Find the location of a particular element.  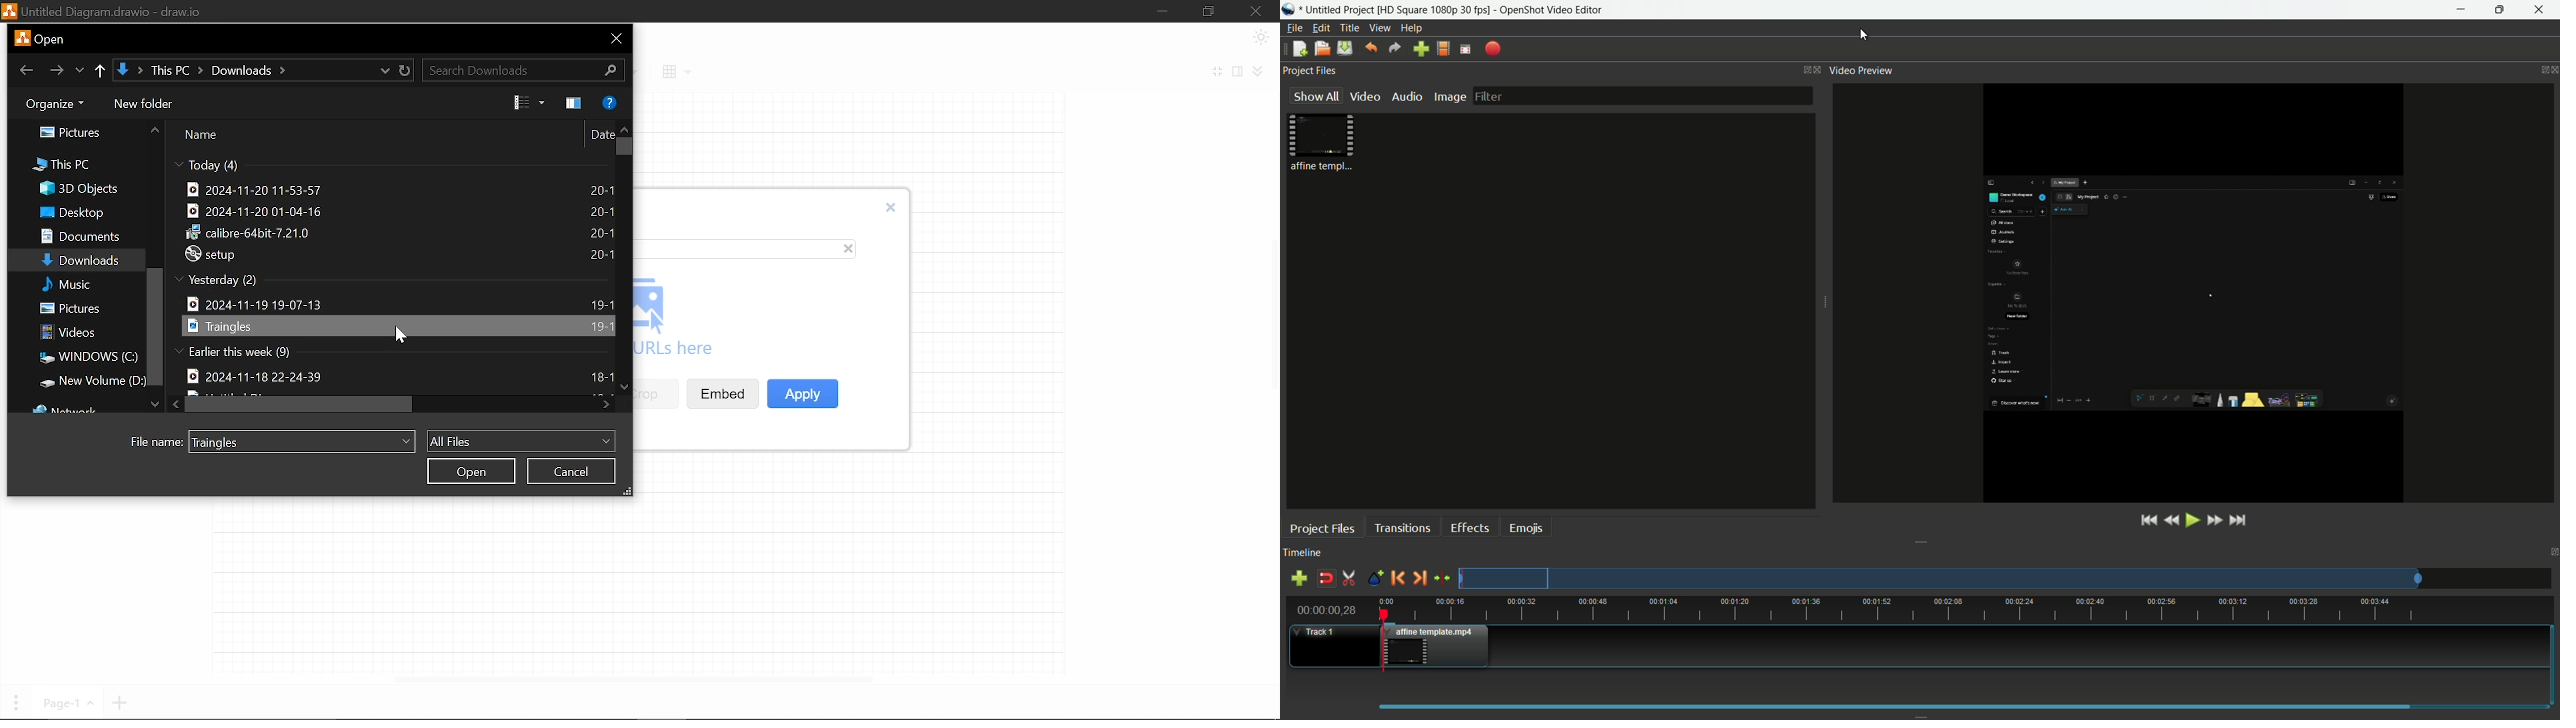

Move right in files in "Downloads" is located at coordinates (604, 404).